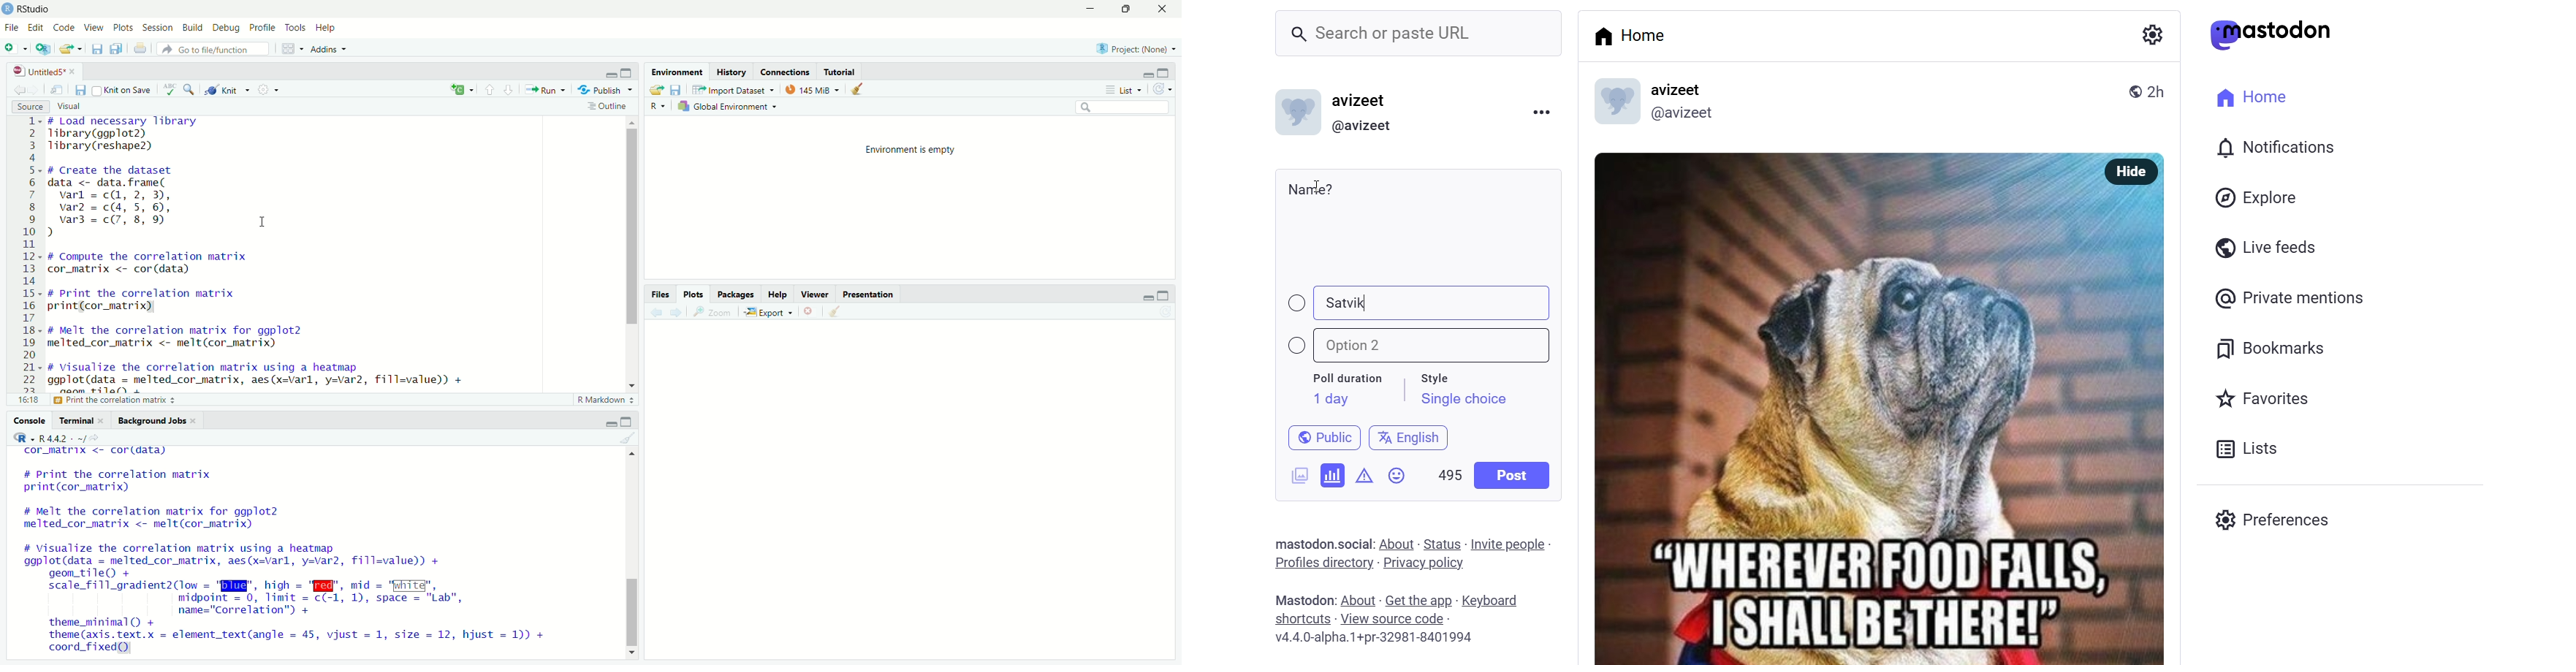 This screenshot has width=2576, height=672. What do you see at coordinates (1164, 9) in the screenshot?
I see `close` at bounding box center [1164, 9].